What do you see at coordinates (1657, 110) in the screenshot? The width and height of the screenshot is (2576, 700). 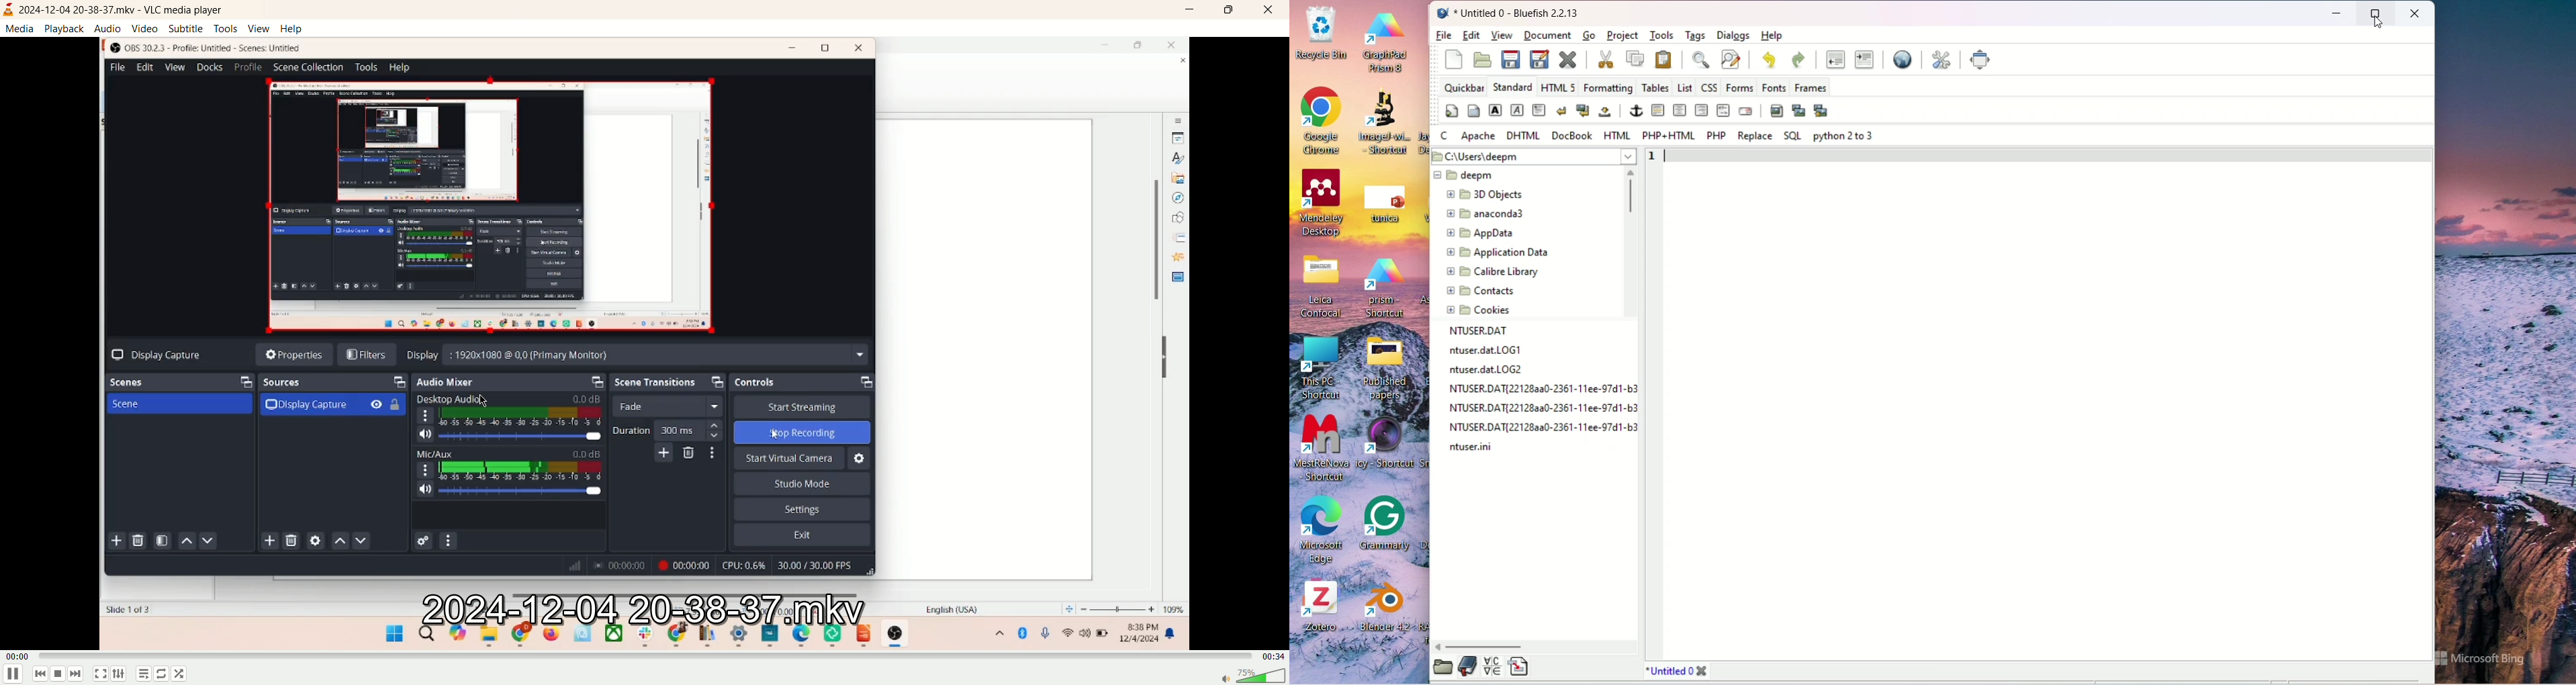 I see `horizontal rule` at bounding box center [1657, 110].